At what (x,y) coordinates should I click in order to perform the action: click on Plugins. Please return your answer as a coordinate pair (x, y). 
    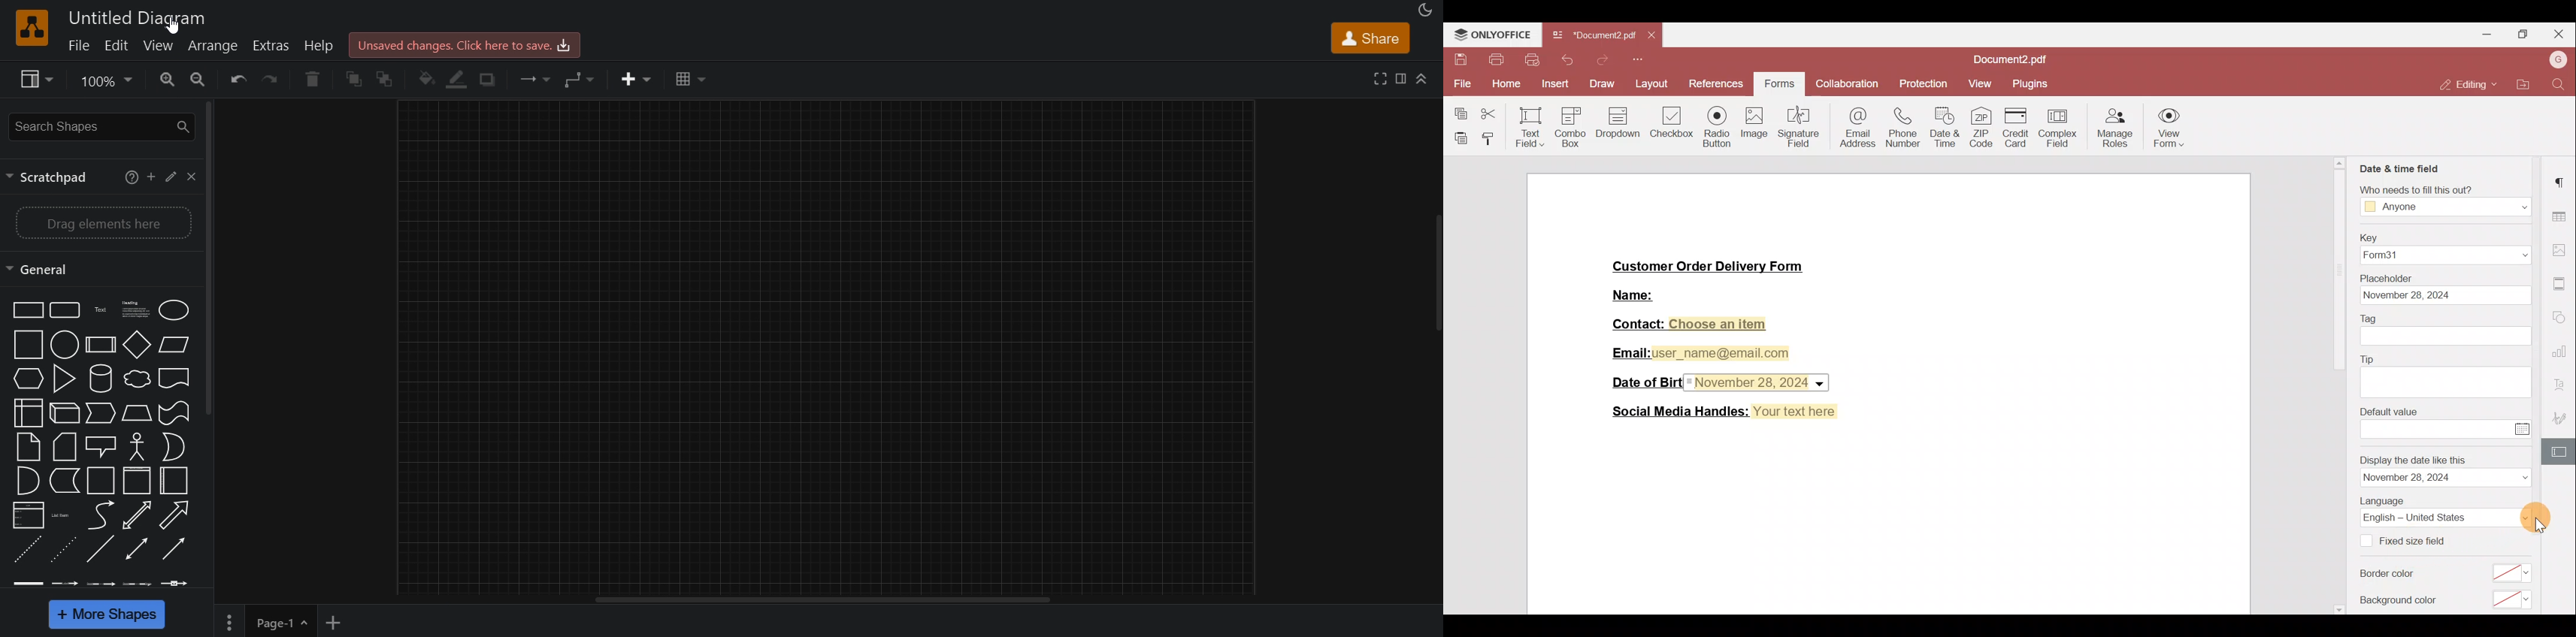
    Looking at the image, I should click on (2035, 83).